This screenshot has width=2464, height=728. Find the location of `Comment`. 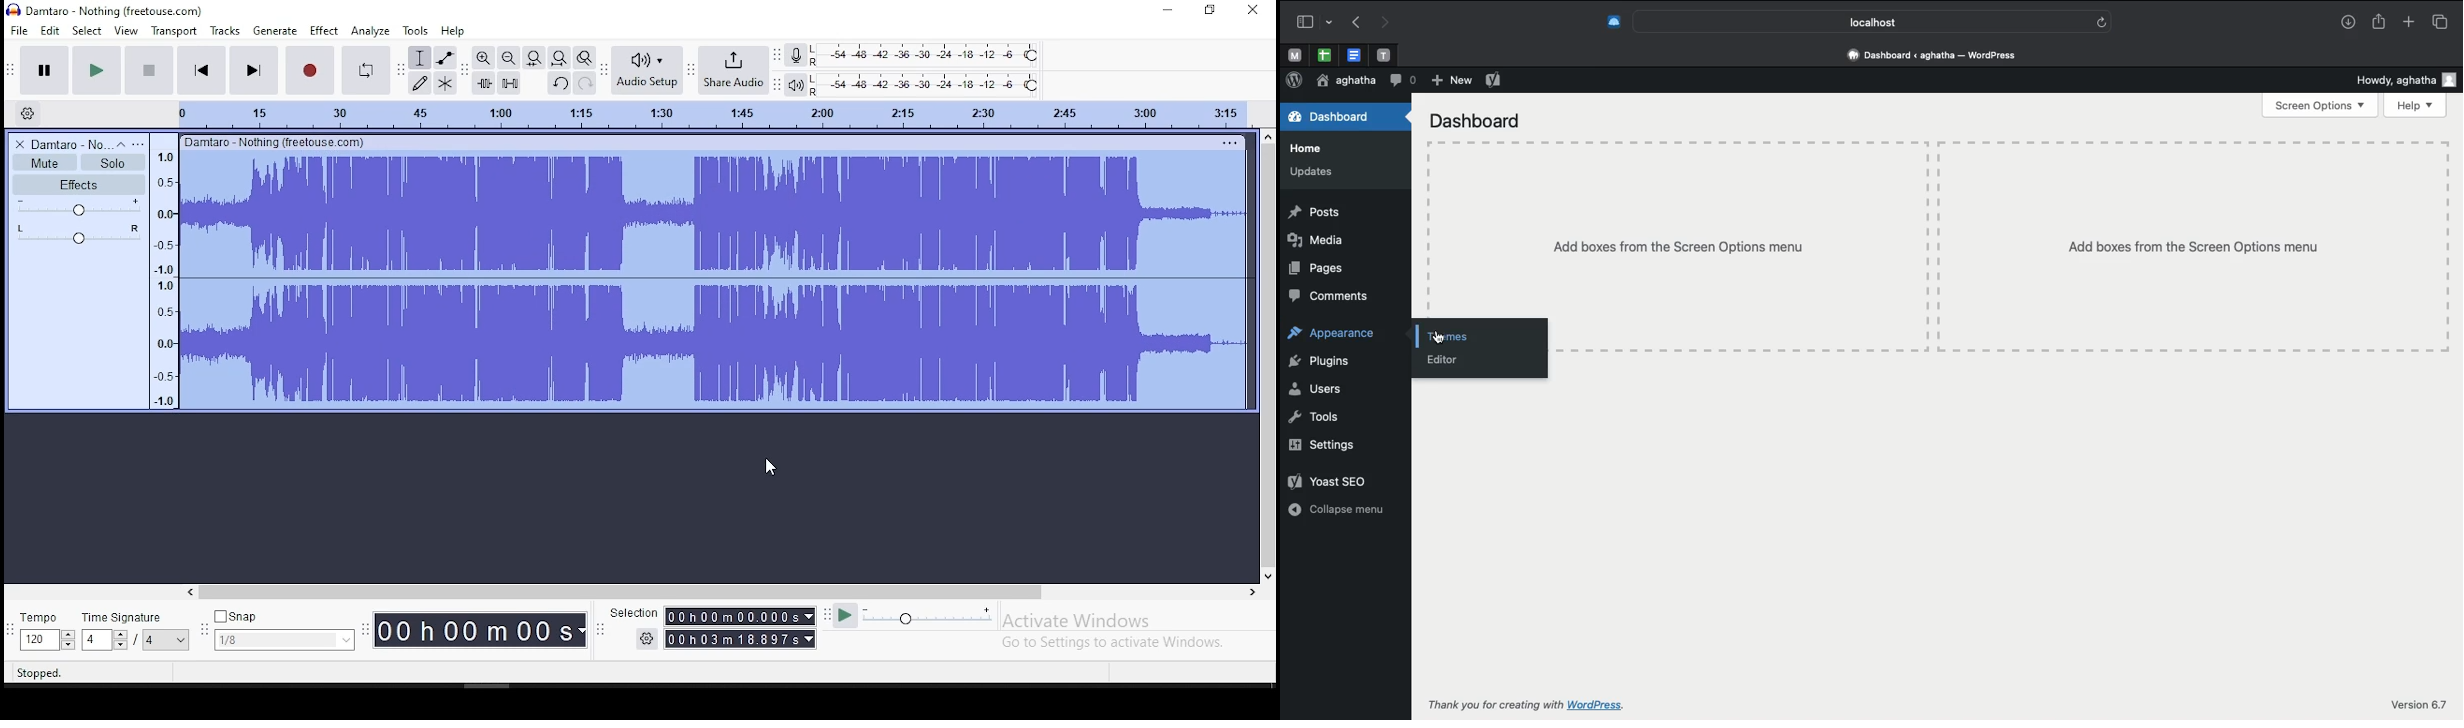

Comment is located at coordinates (1399, 81).